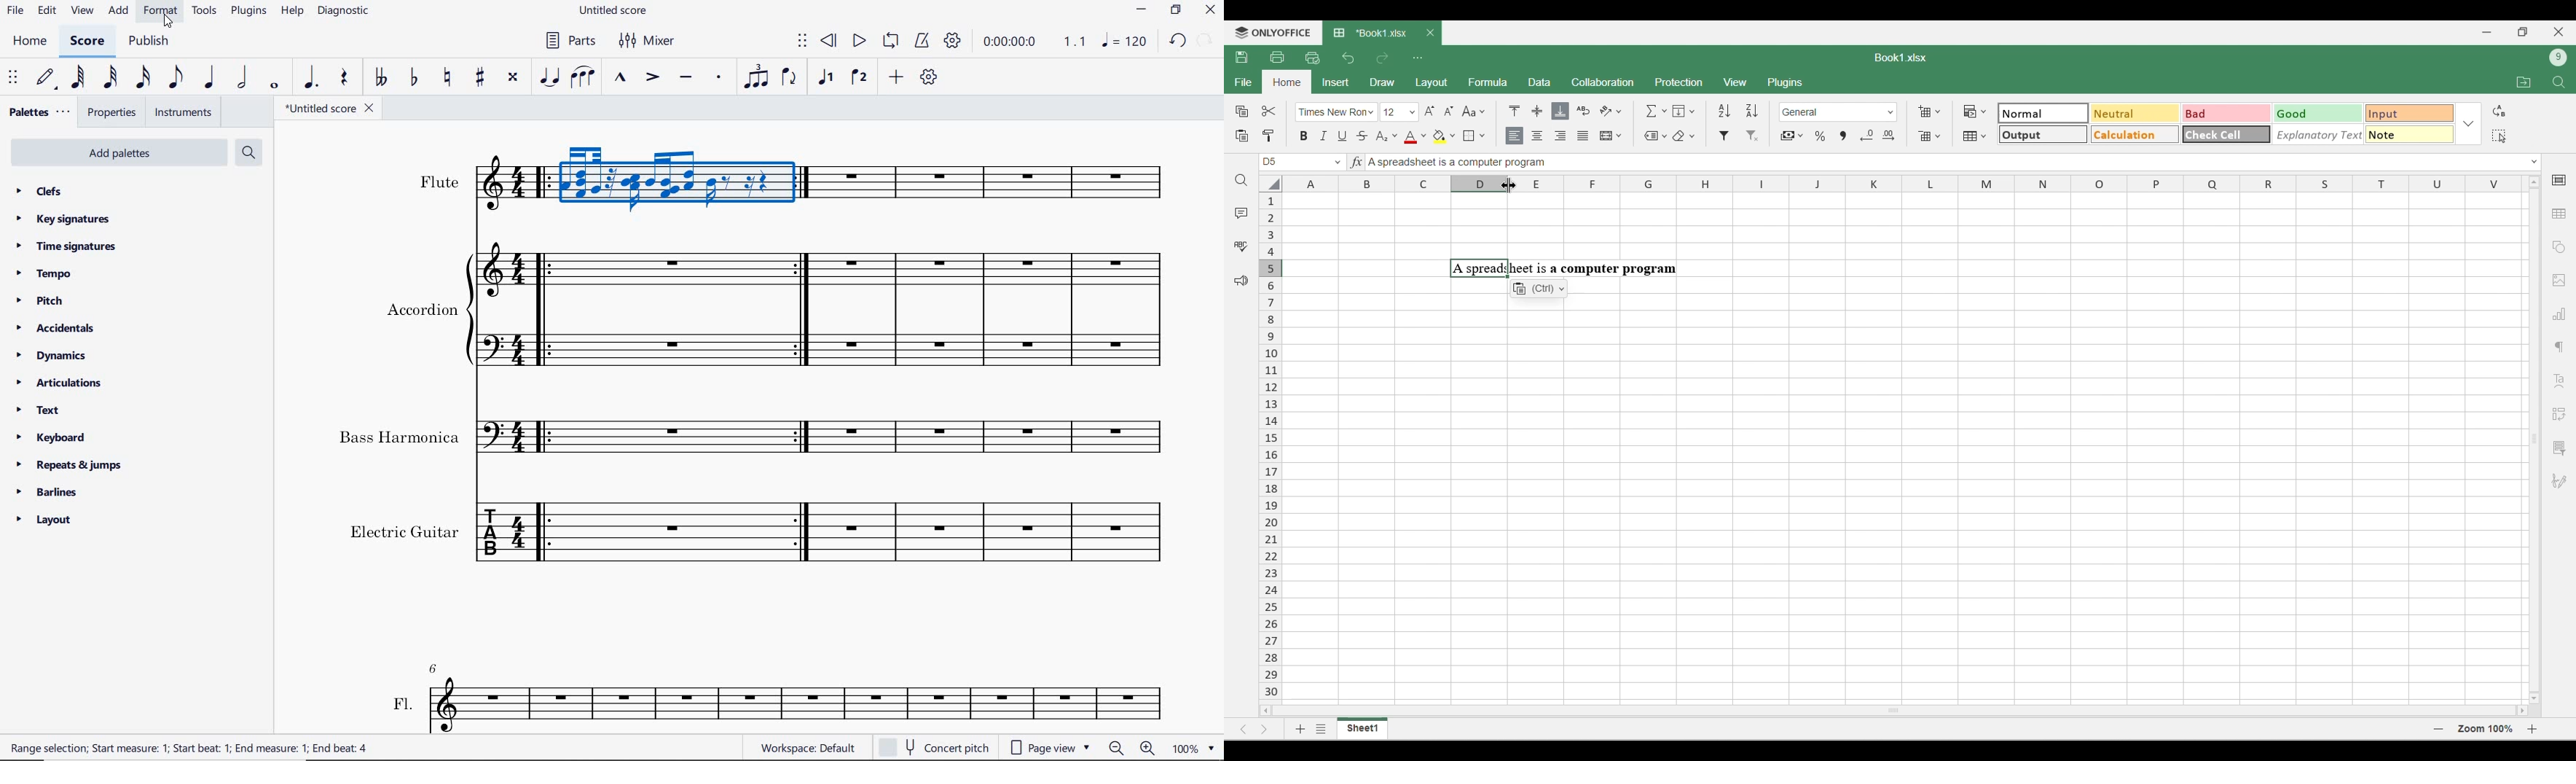 The width and height of the screenshot is (2576, 784). What do you see at coordinates (1656, 137) in the screenshot?
I see `Named ranges options` at bounding box center [1656, 137].